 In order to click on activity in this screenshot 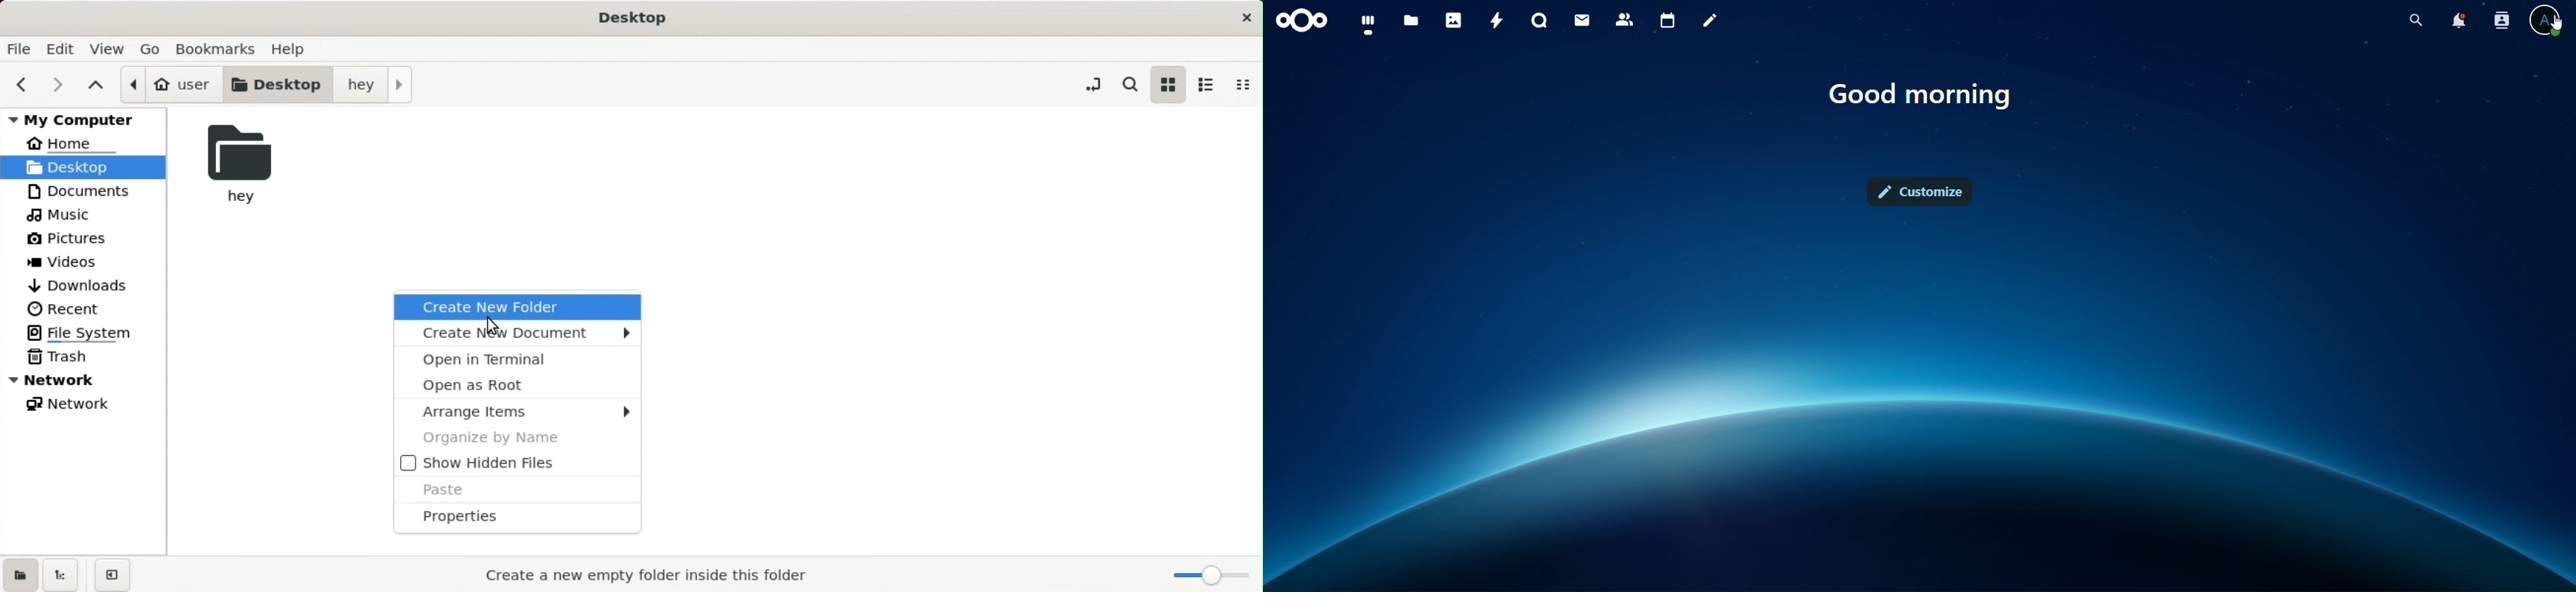, I will do `click(1498, 21)`.